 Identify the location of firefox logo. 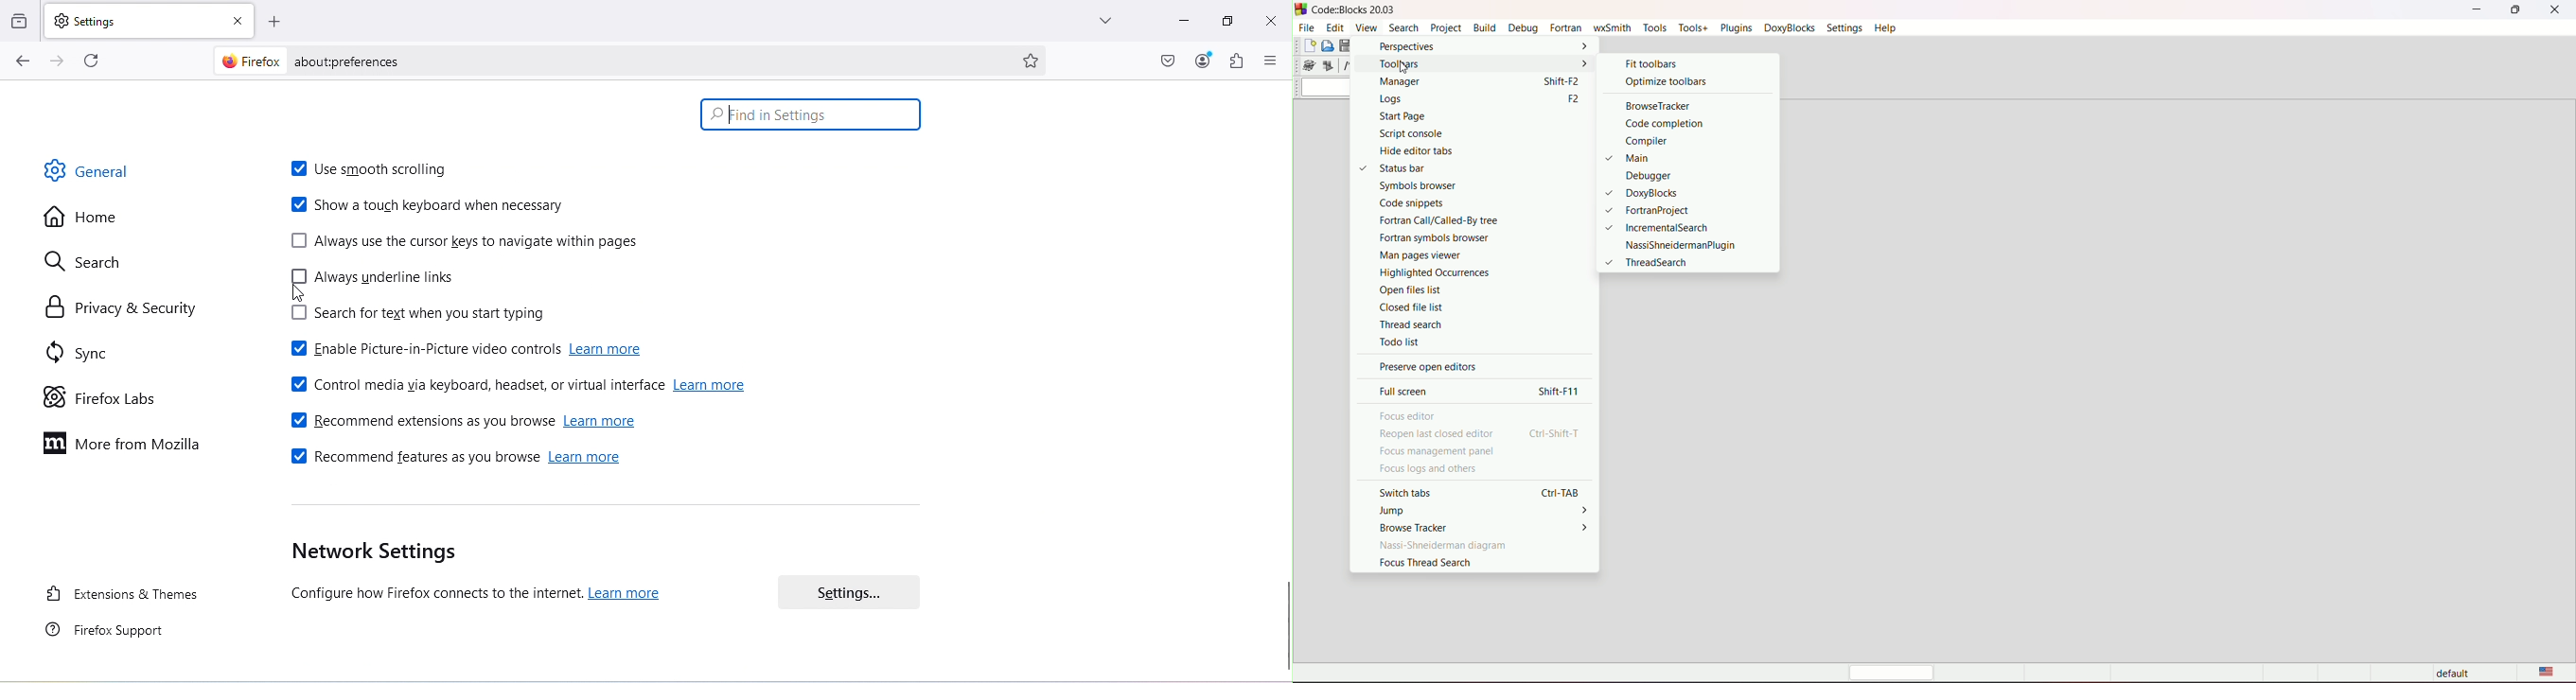
(251, 61).